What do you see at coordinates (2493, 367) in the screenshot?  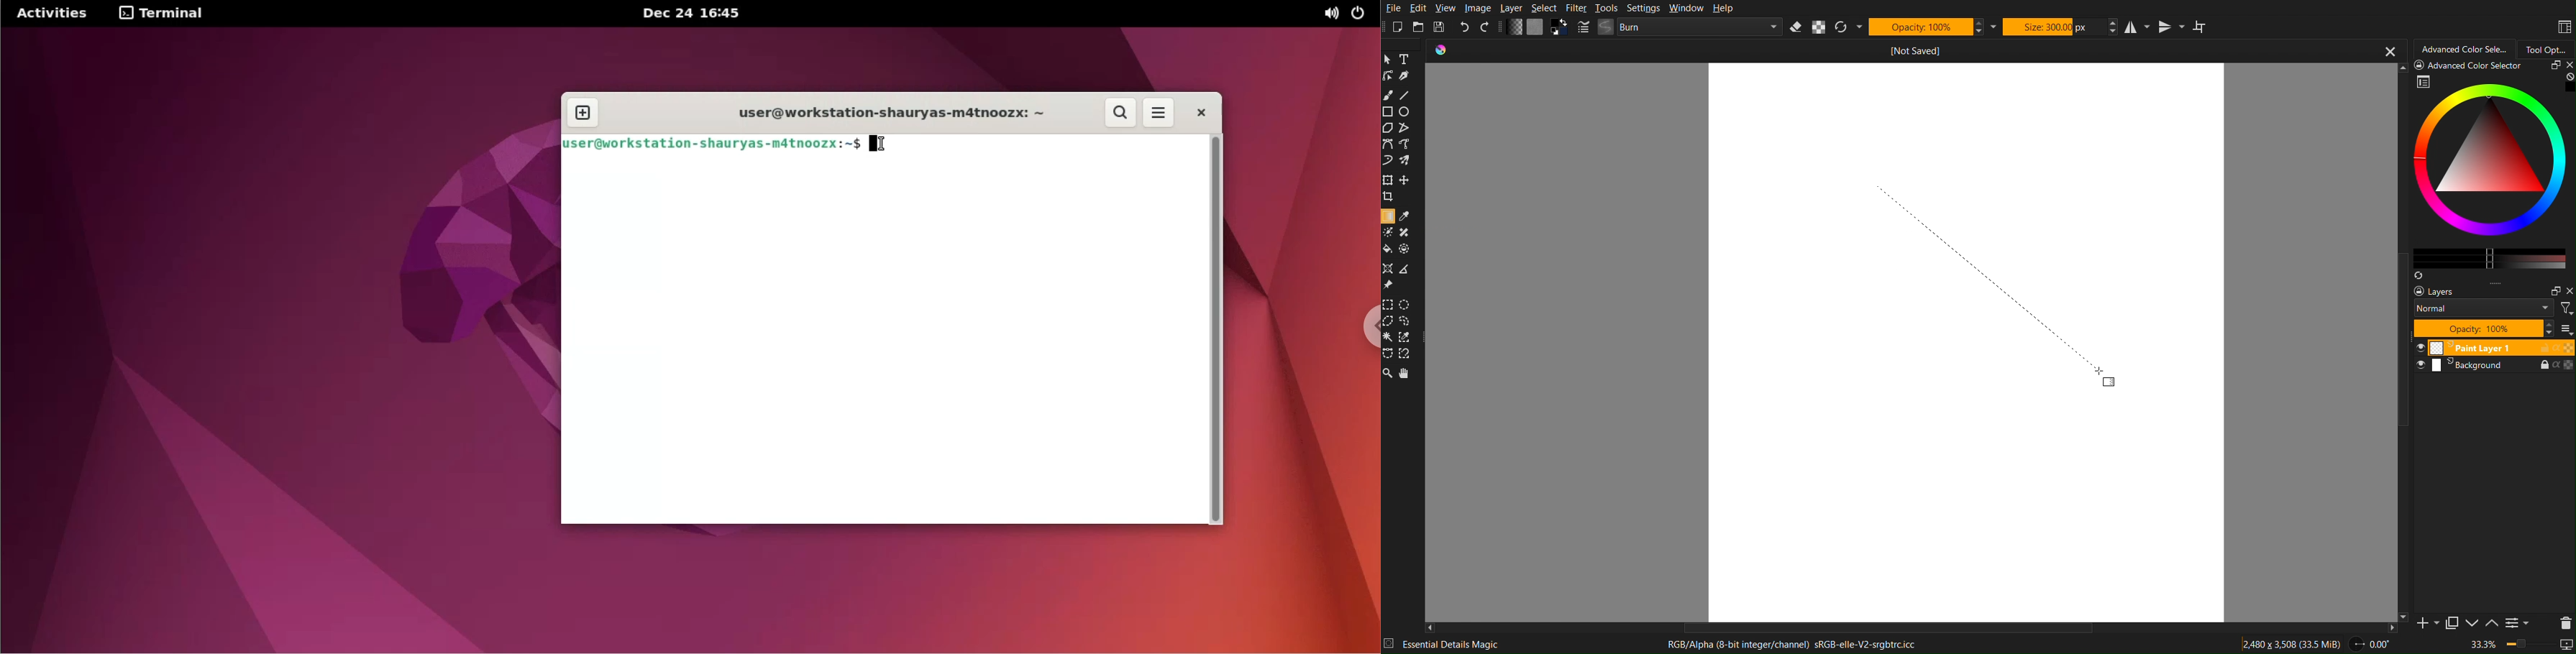 I see `Background` at bounding box center [2493, 367].